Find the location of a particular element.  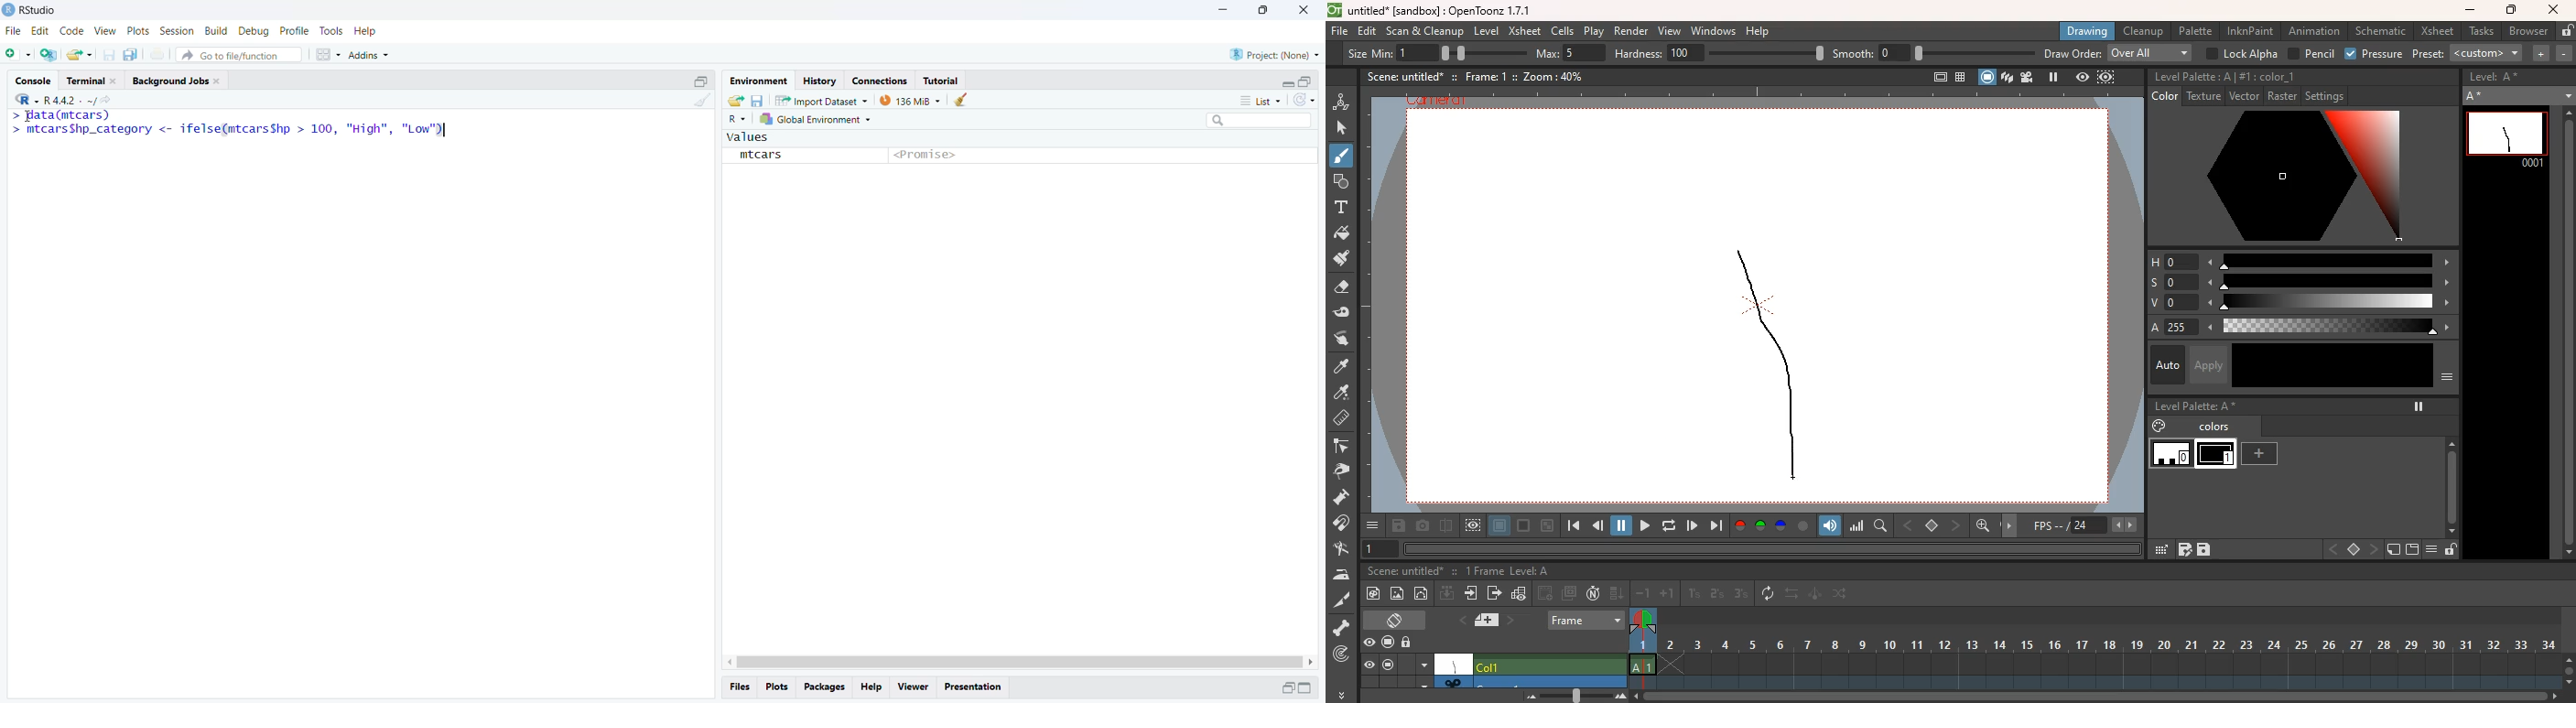

Save workspace as is located at coordinates (758, 99).